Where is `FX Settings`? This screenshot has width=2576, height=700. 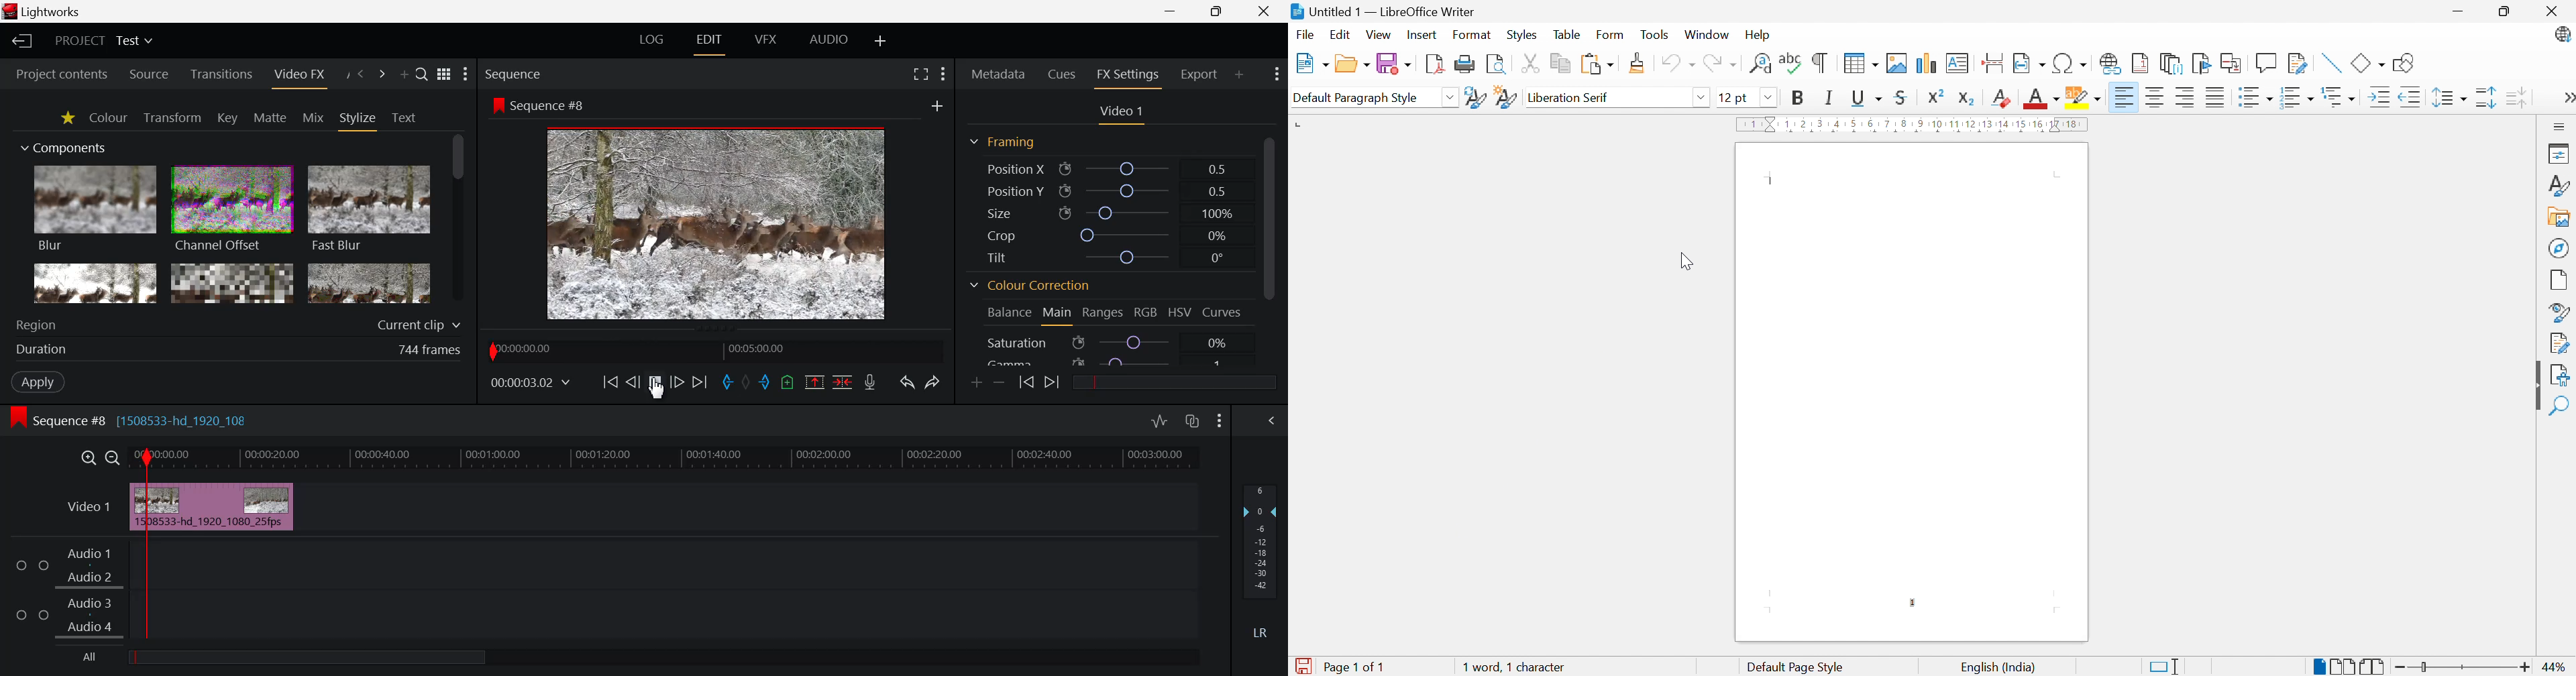
FX Settings is located at coordinates (1127, 76).